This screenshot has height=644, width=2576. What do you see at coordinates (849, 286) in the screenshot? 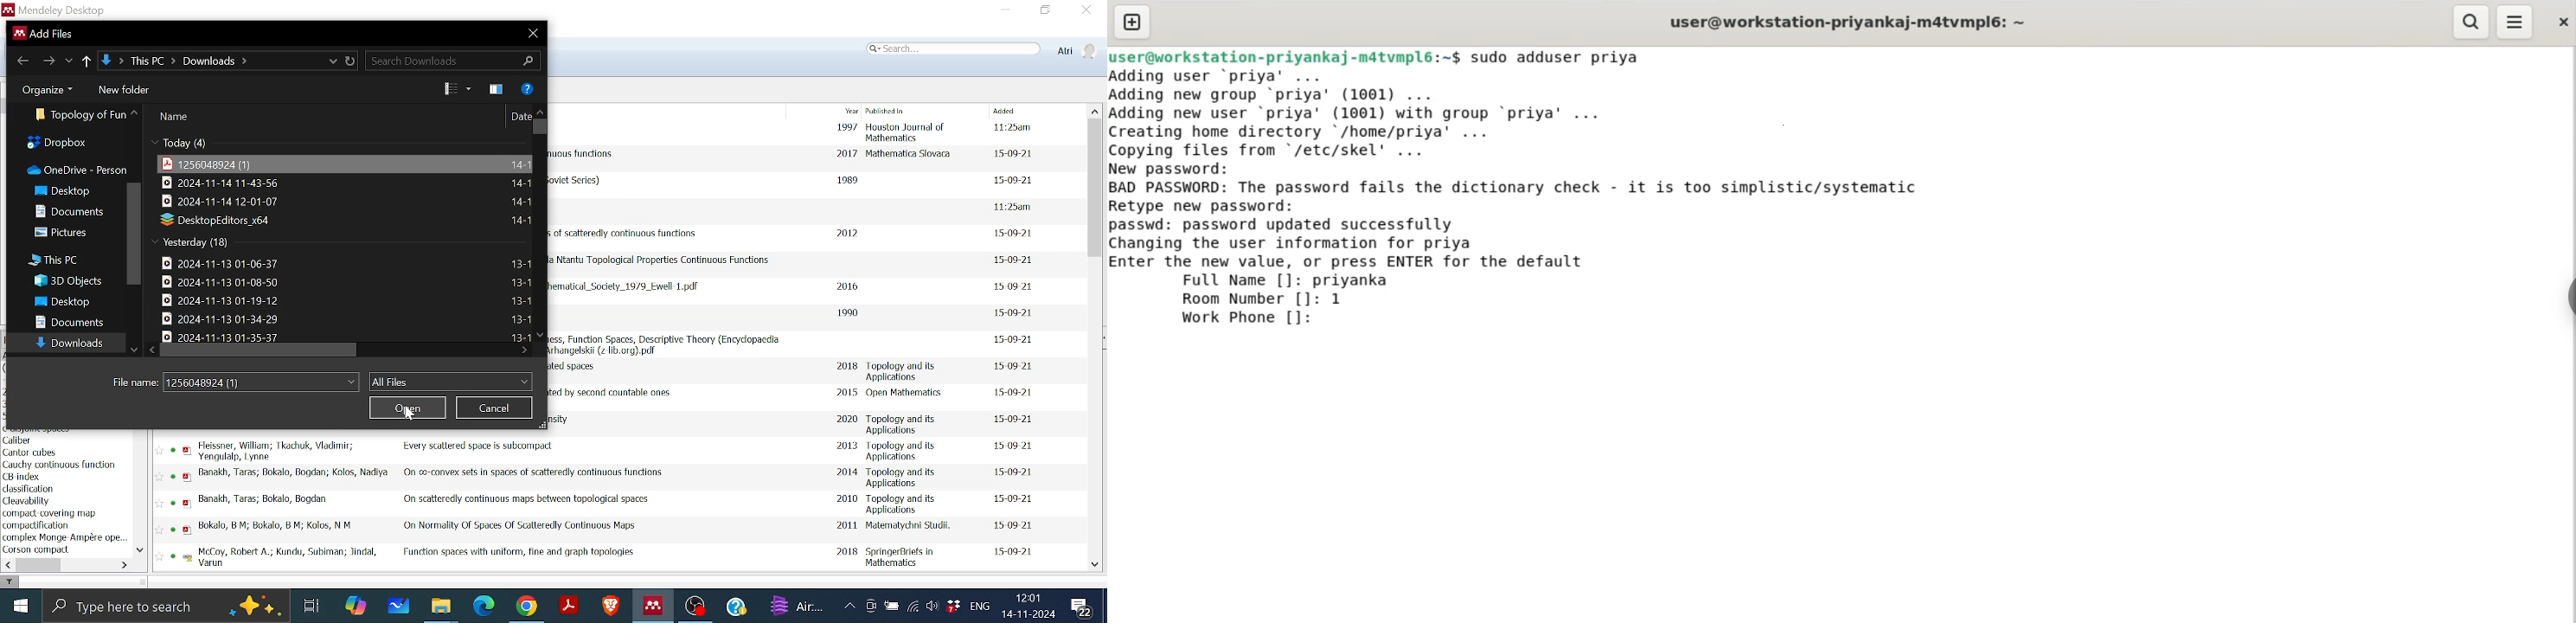
I see `2016` at bounding box center [849, 286].